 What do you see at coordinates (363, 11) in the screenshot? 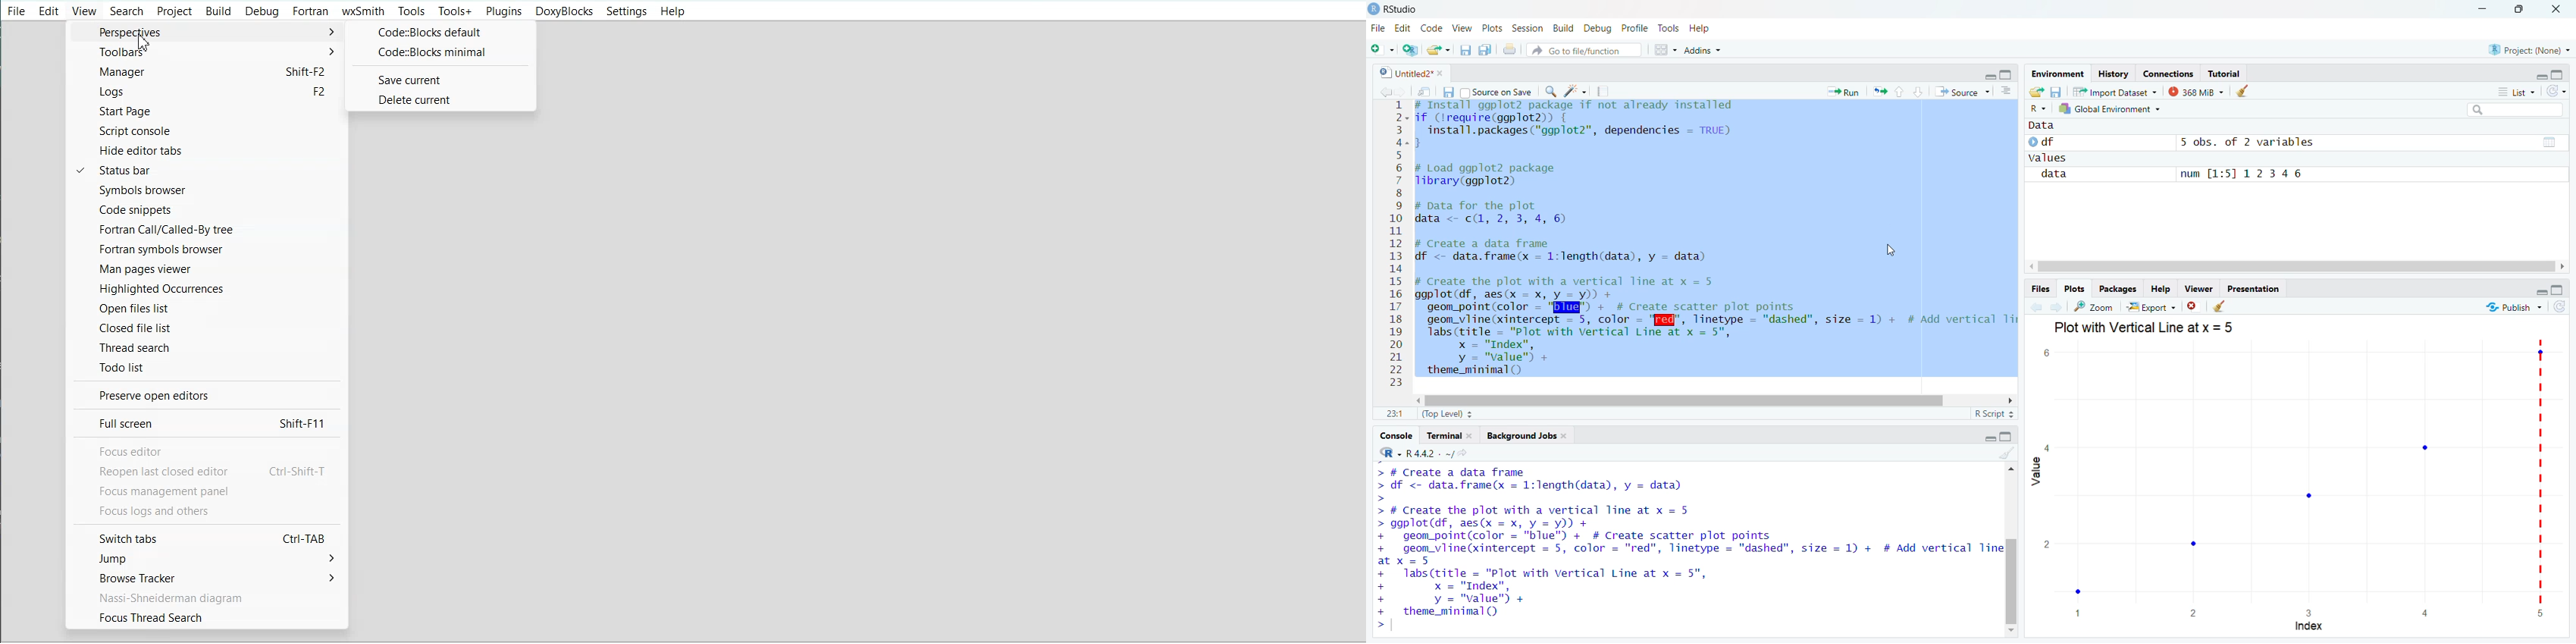
I see `wxSmith` at bounding box center [363, 11].